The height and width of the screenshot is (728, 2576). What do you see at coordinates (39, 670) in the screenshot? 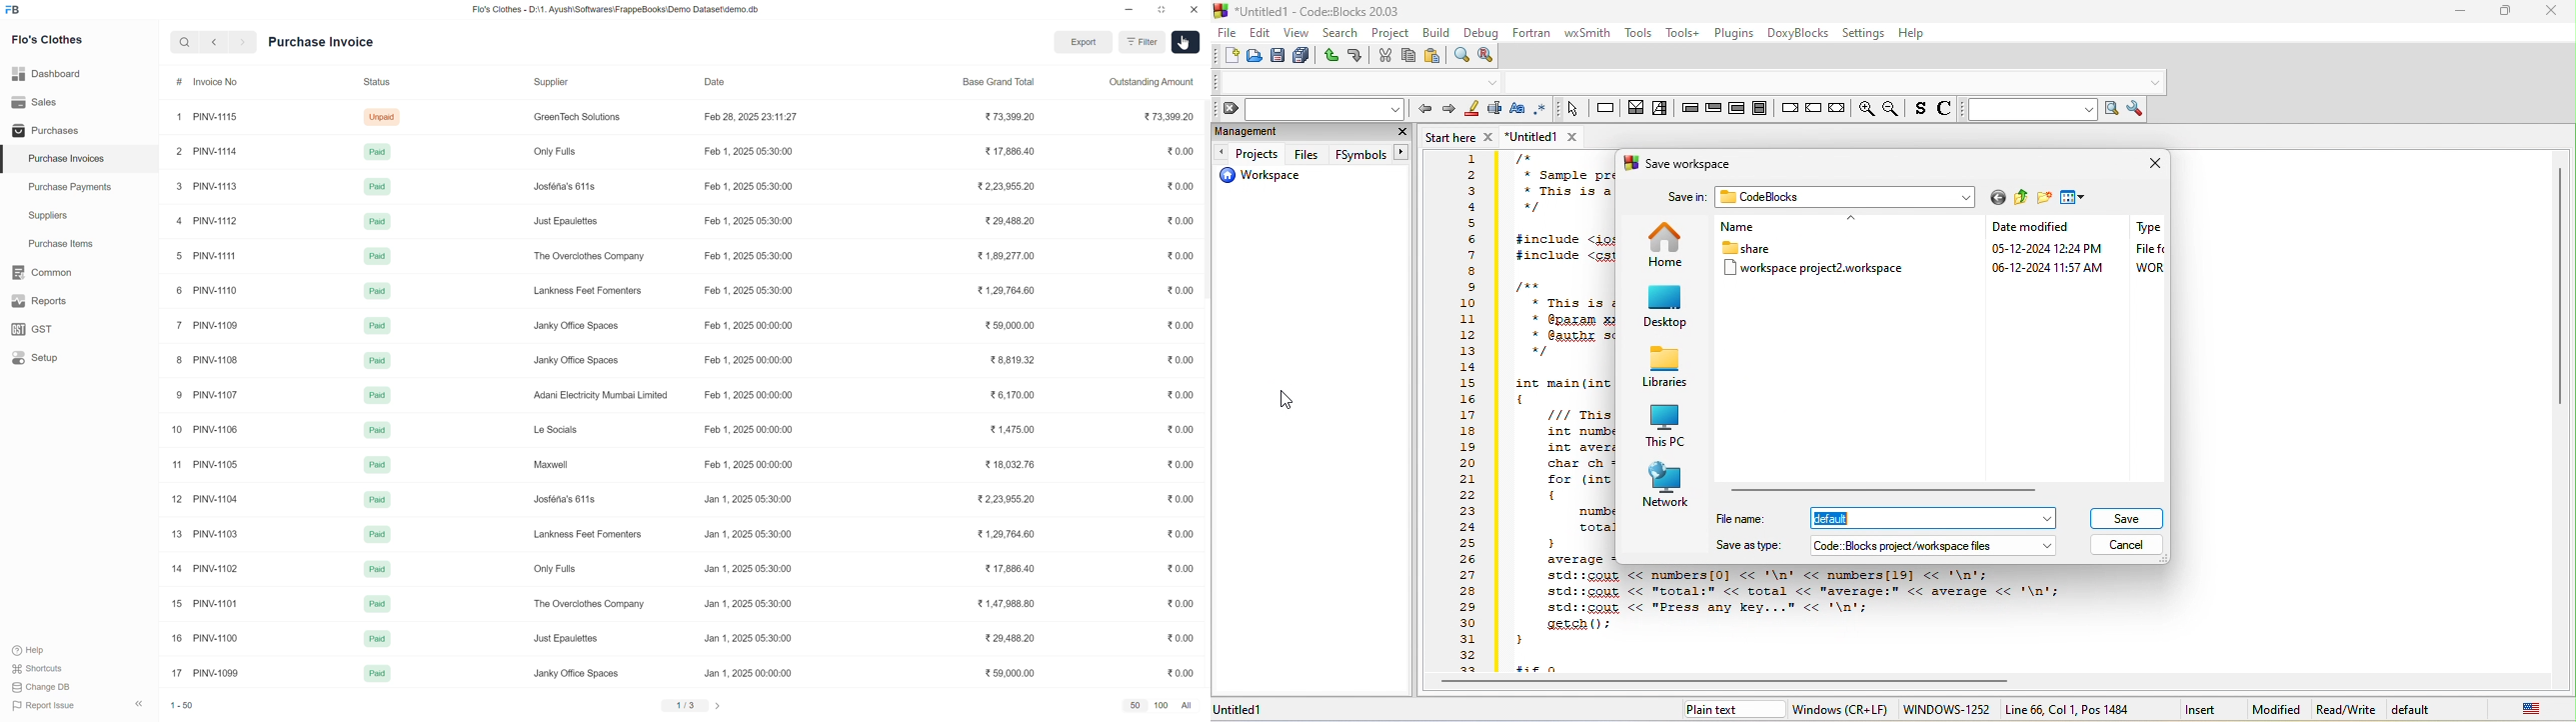
I see `Shortcuts` at bounding box center [39, 670].